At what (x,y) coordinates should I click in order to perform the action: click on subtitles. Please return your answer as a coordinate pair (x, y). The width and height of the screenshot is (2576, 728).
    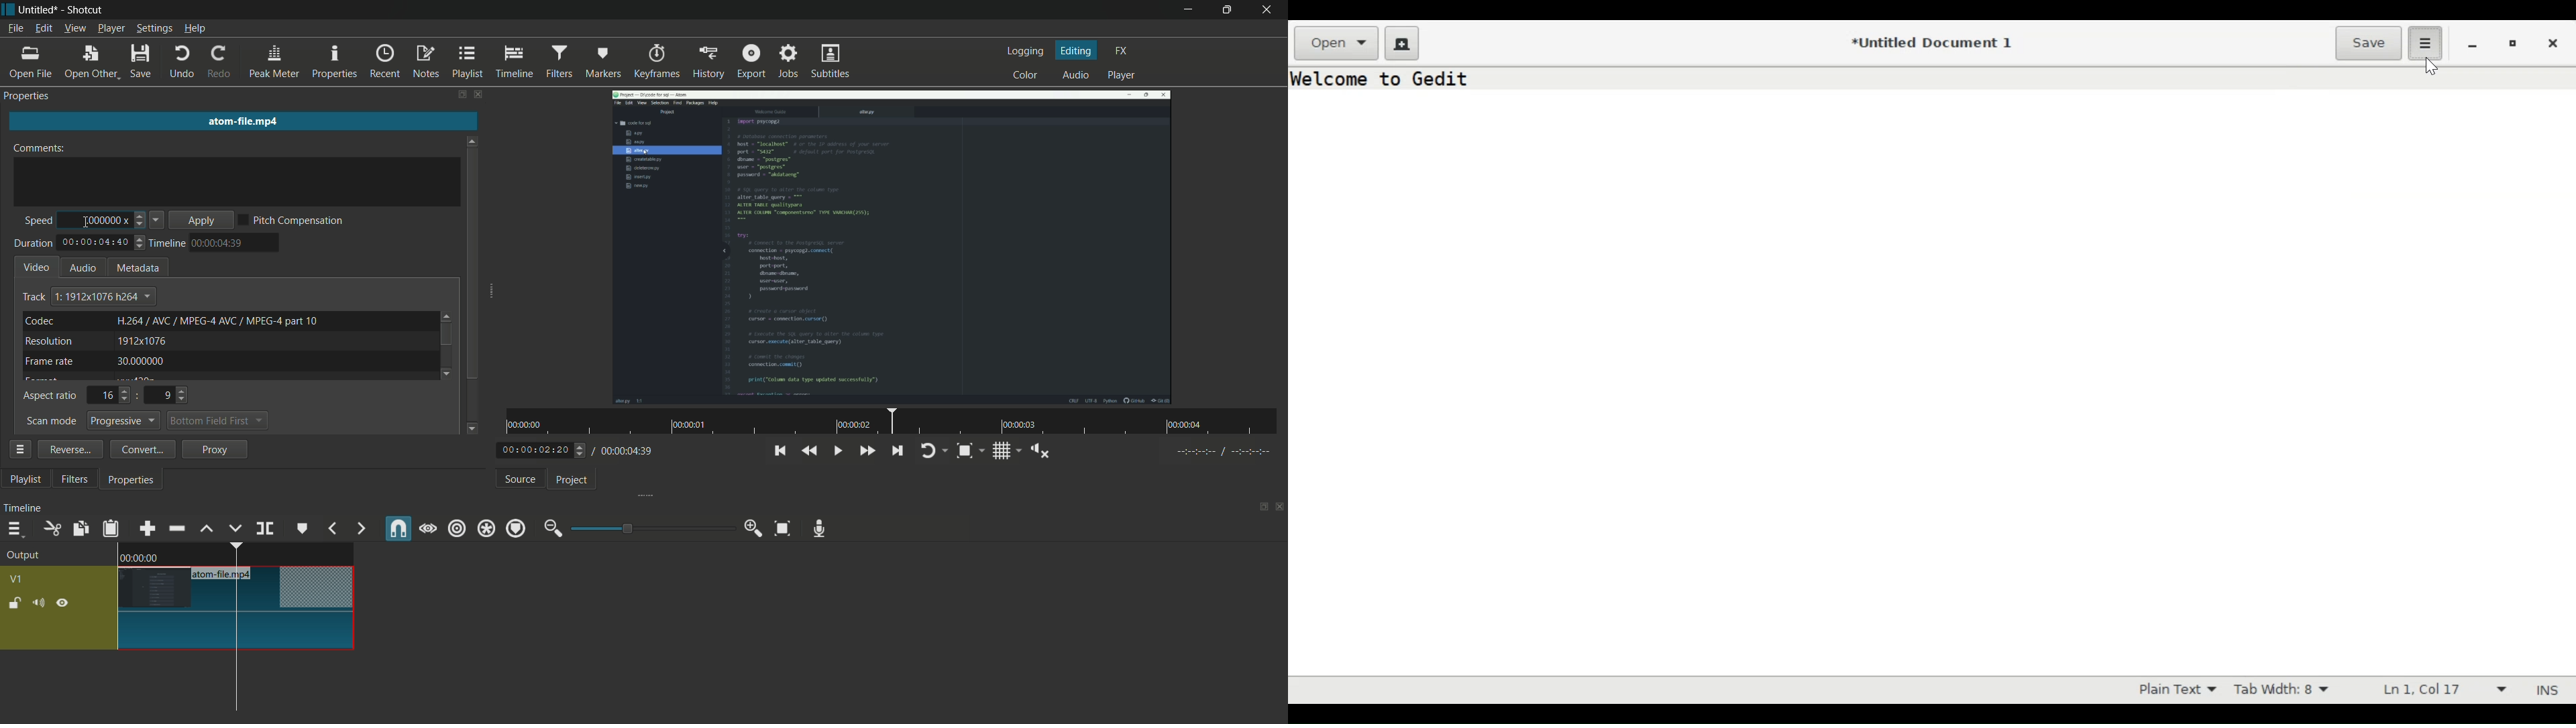
    Looking at the image, I should click on (832, 60).